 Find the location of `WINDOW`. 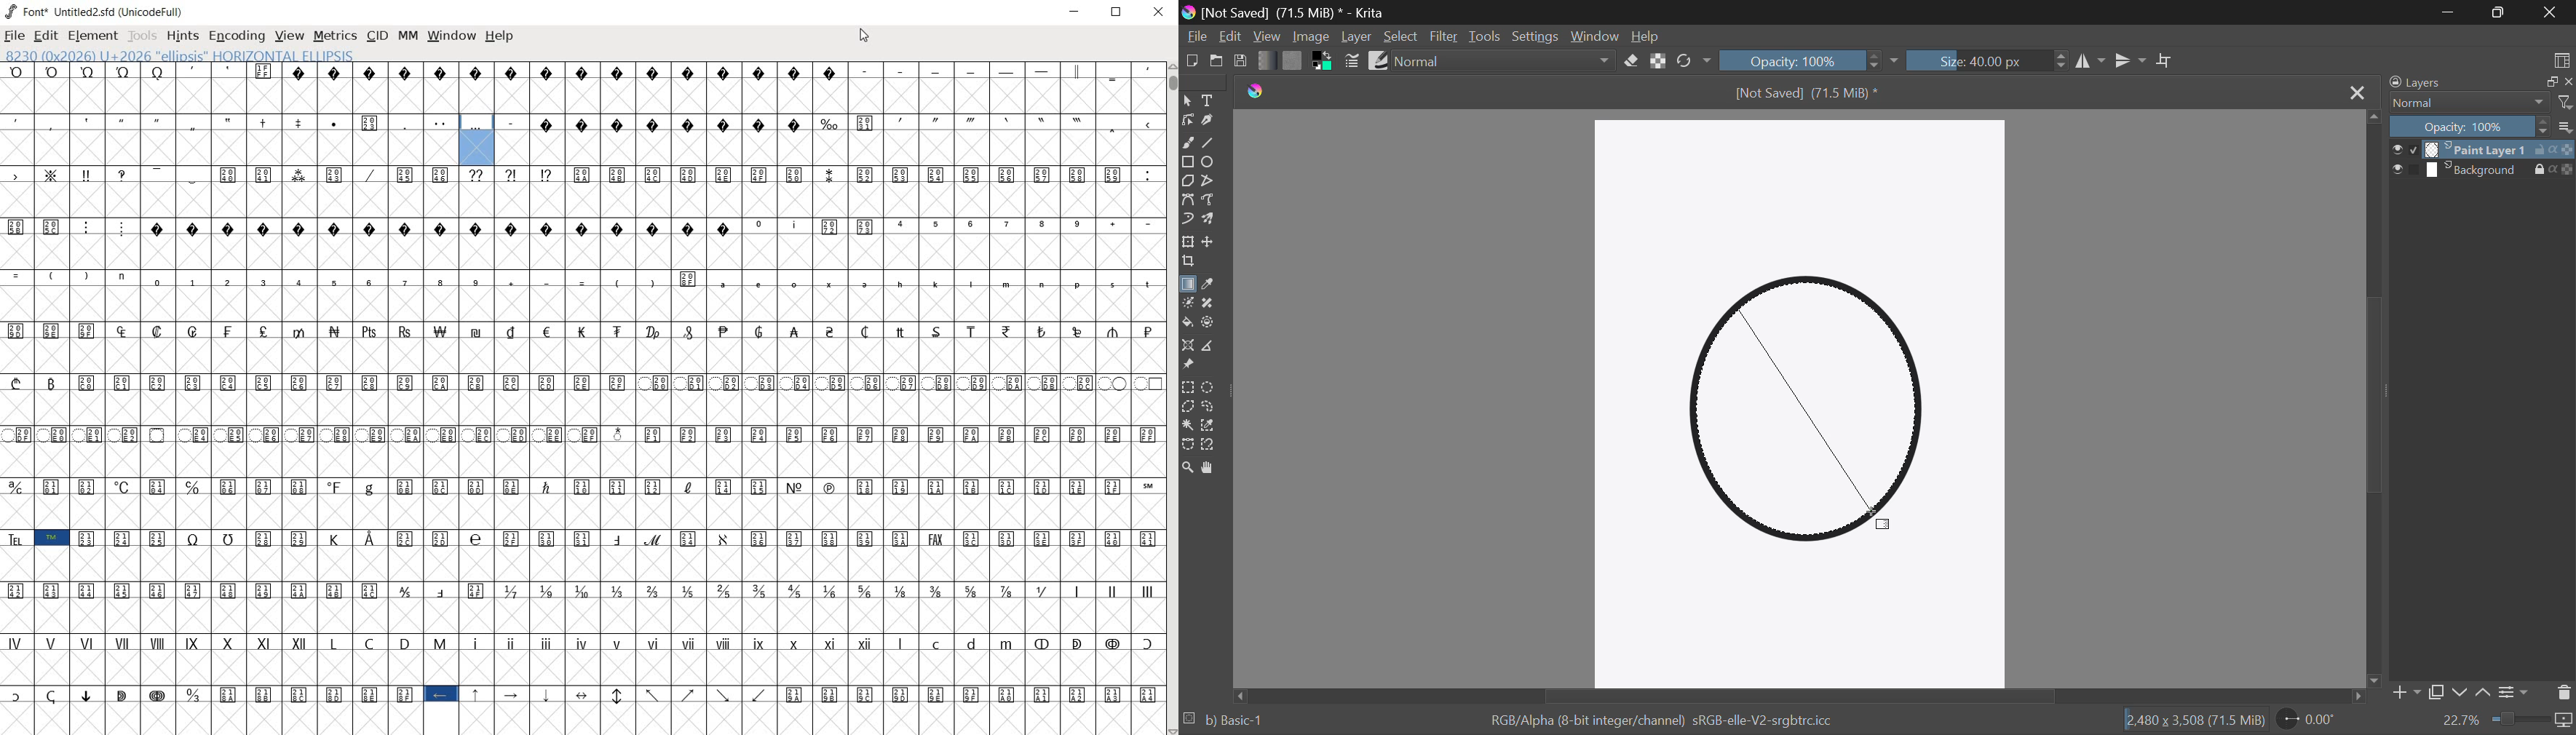

WINDOW is located at coordinates (451, 35).